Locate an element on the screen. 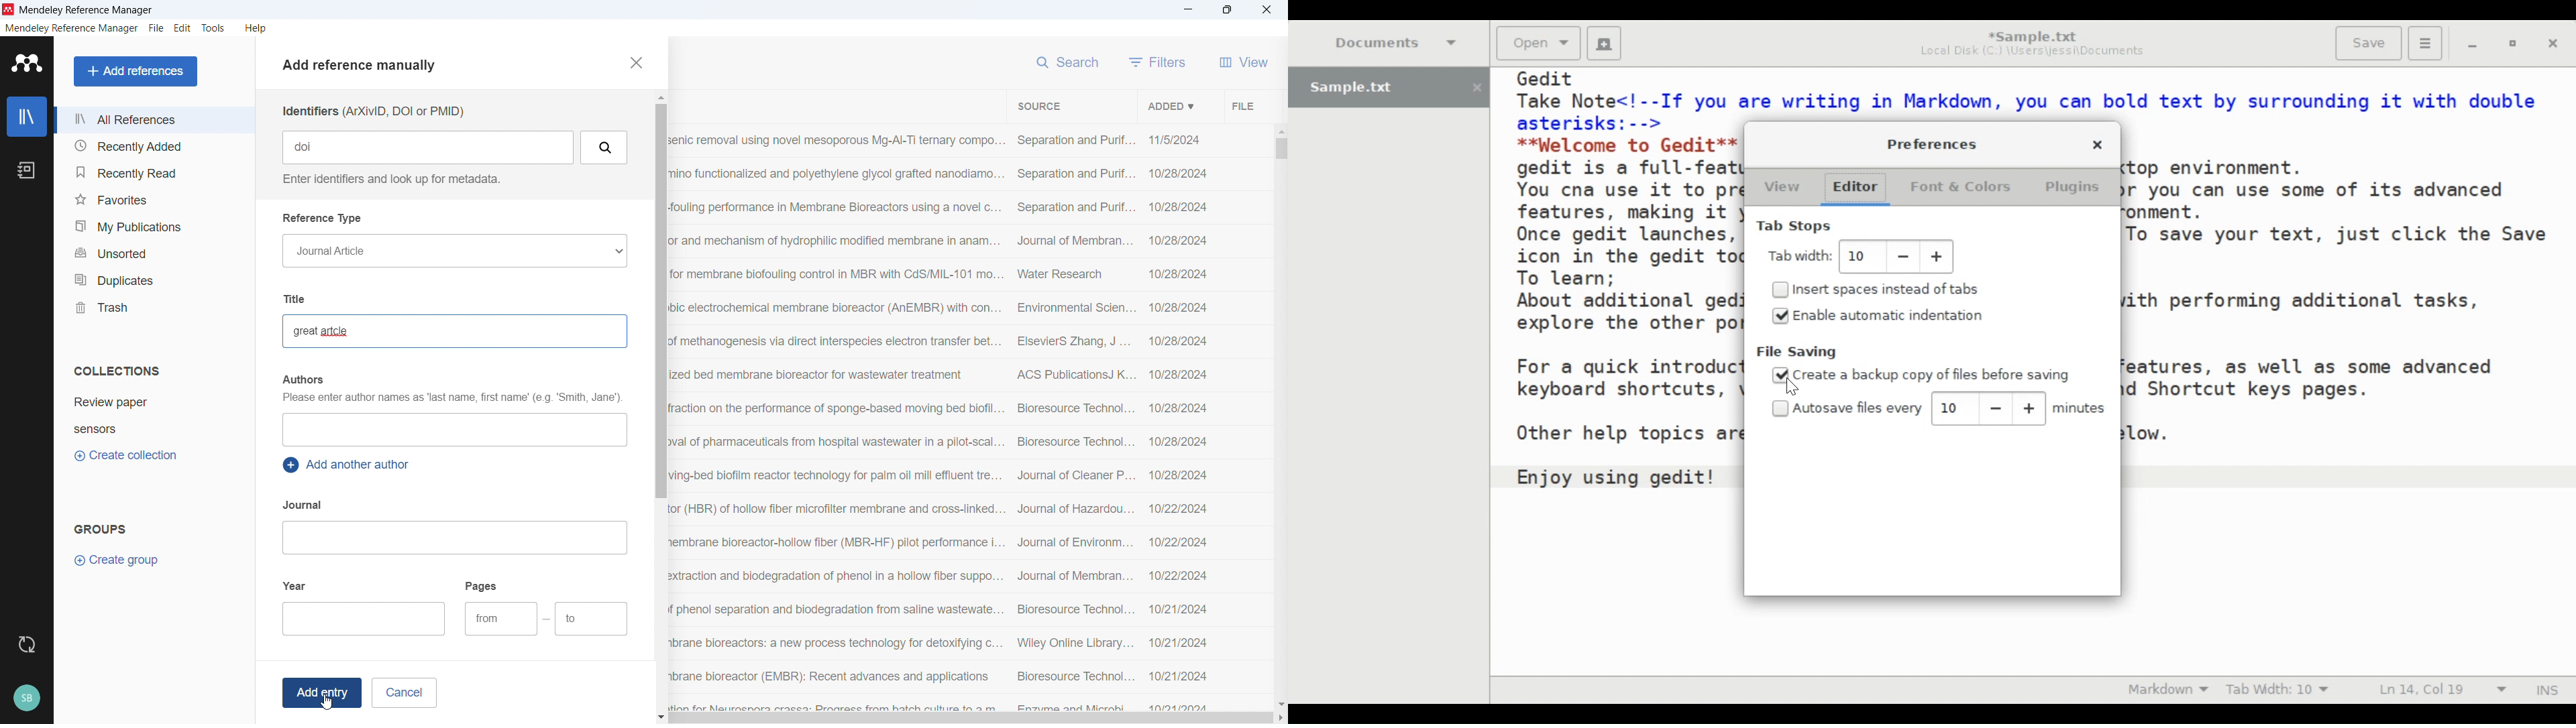 This screenshot has height=728, width=2576. Groups  is located at coordinates (101, 528).